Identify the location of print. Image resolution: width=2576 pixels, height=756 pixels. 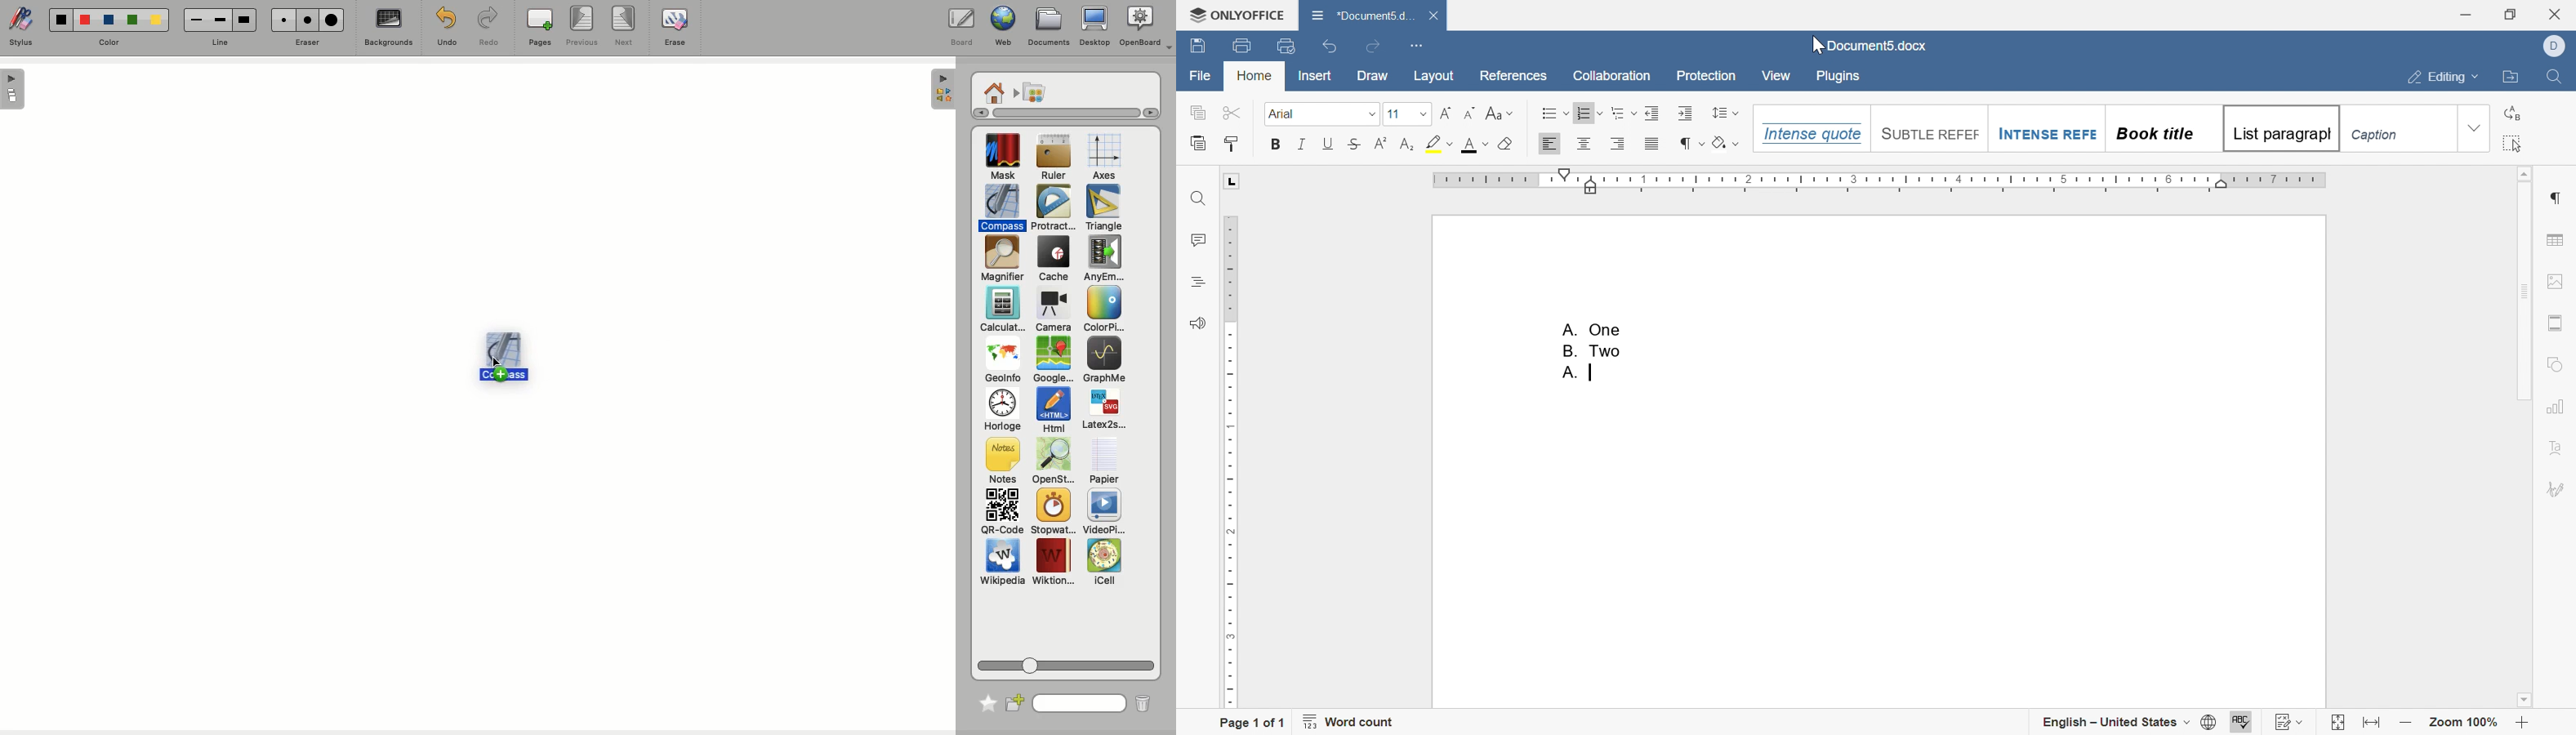
(1244, 44).